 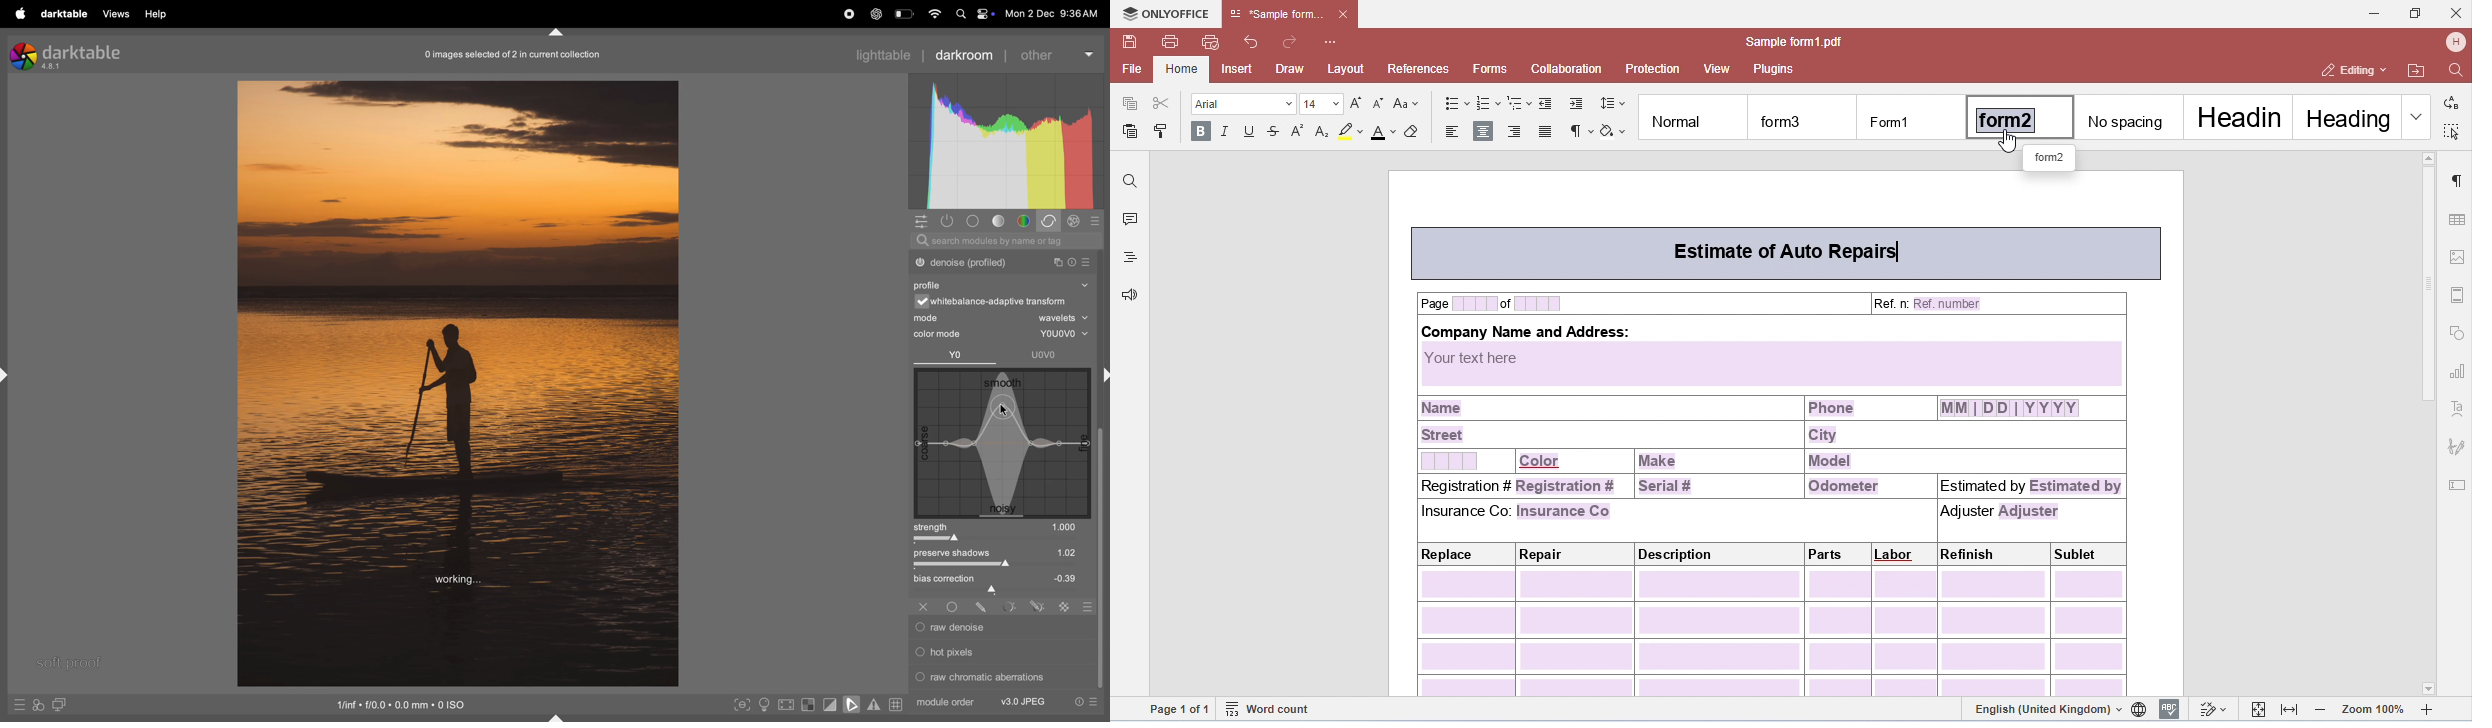 What do you see at coordinates (787, 705) in the screenshot?
I see `toggle high quality processing` at bounding box center [787, 705].